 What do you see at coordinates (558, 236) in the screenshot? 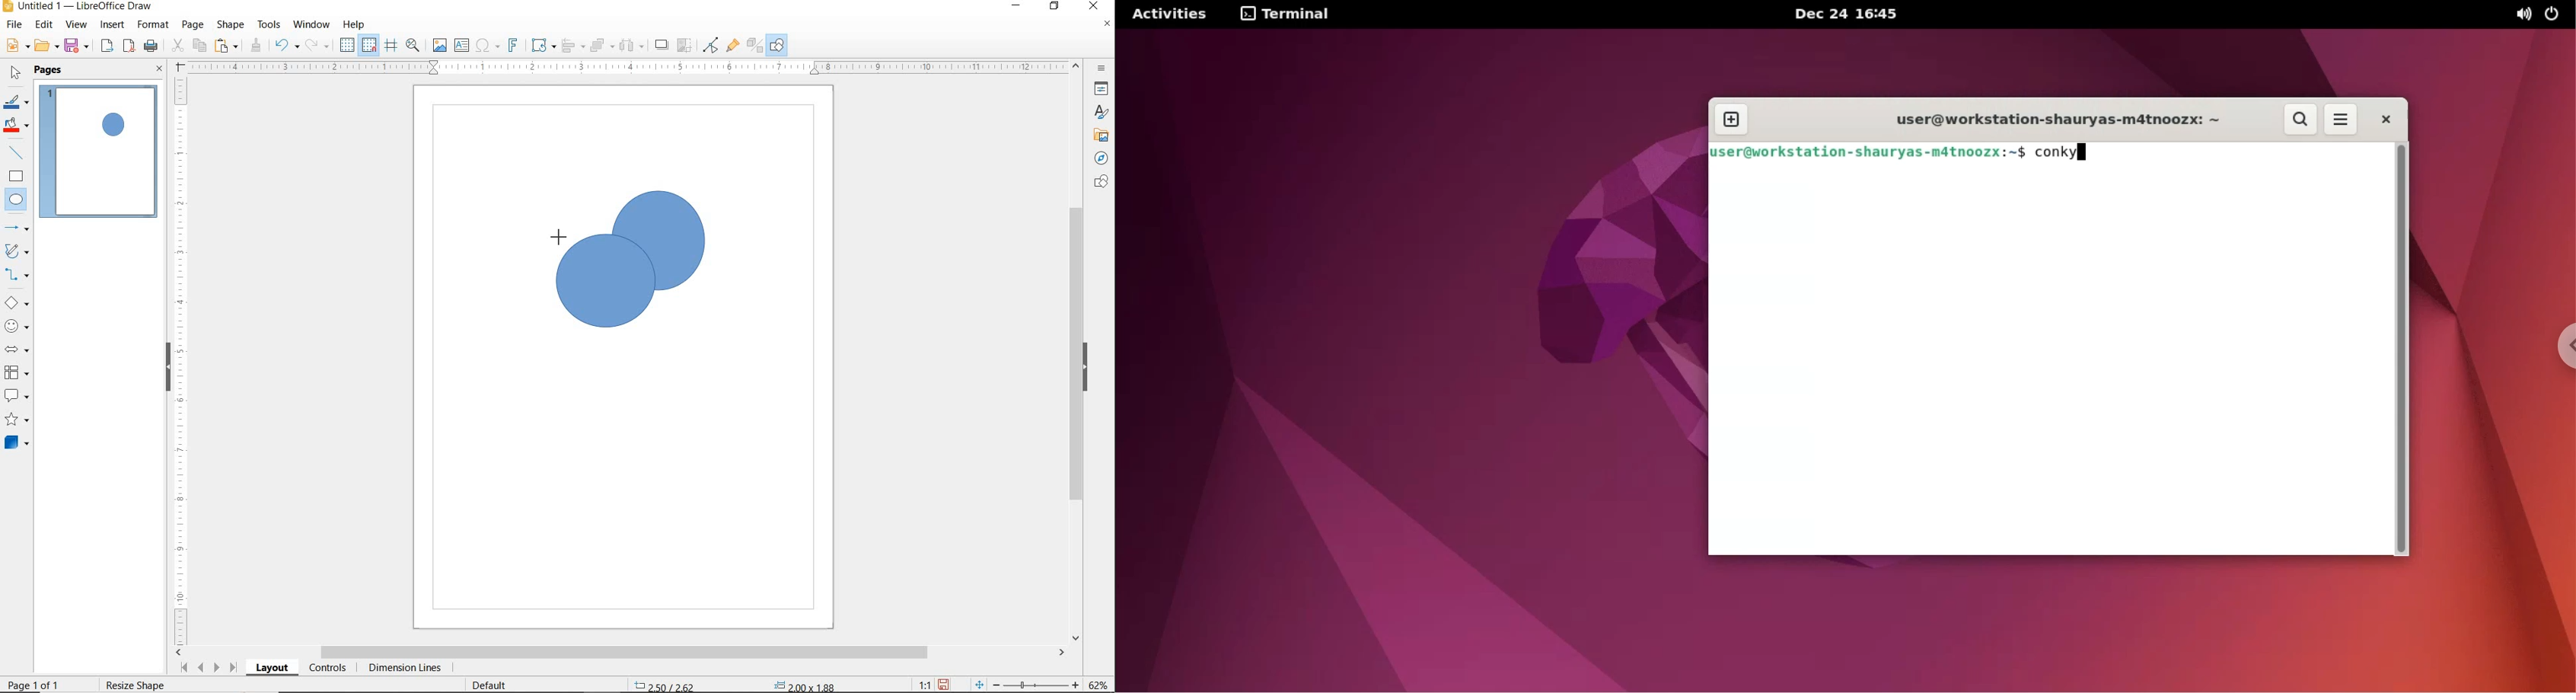
I see `ELLIPSE TOOL AT DRAG` at bounding box center [558, 236].